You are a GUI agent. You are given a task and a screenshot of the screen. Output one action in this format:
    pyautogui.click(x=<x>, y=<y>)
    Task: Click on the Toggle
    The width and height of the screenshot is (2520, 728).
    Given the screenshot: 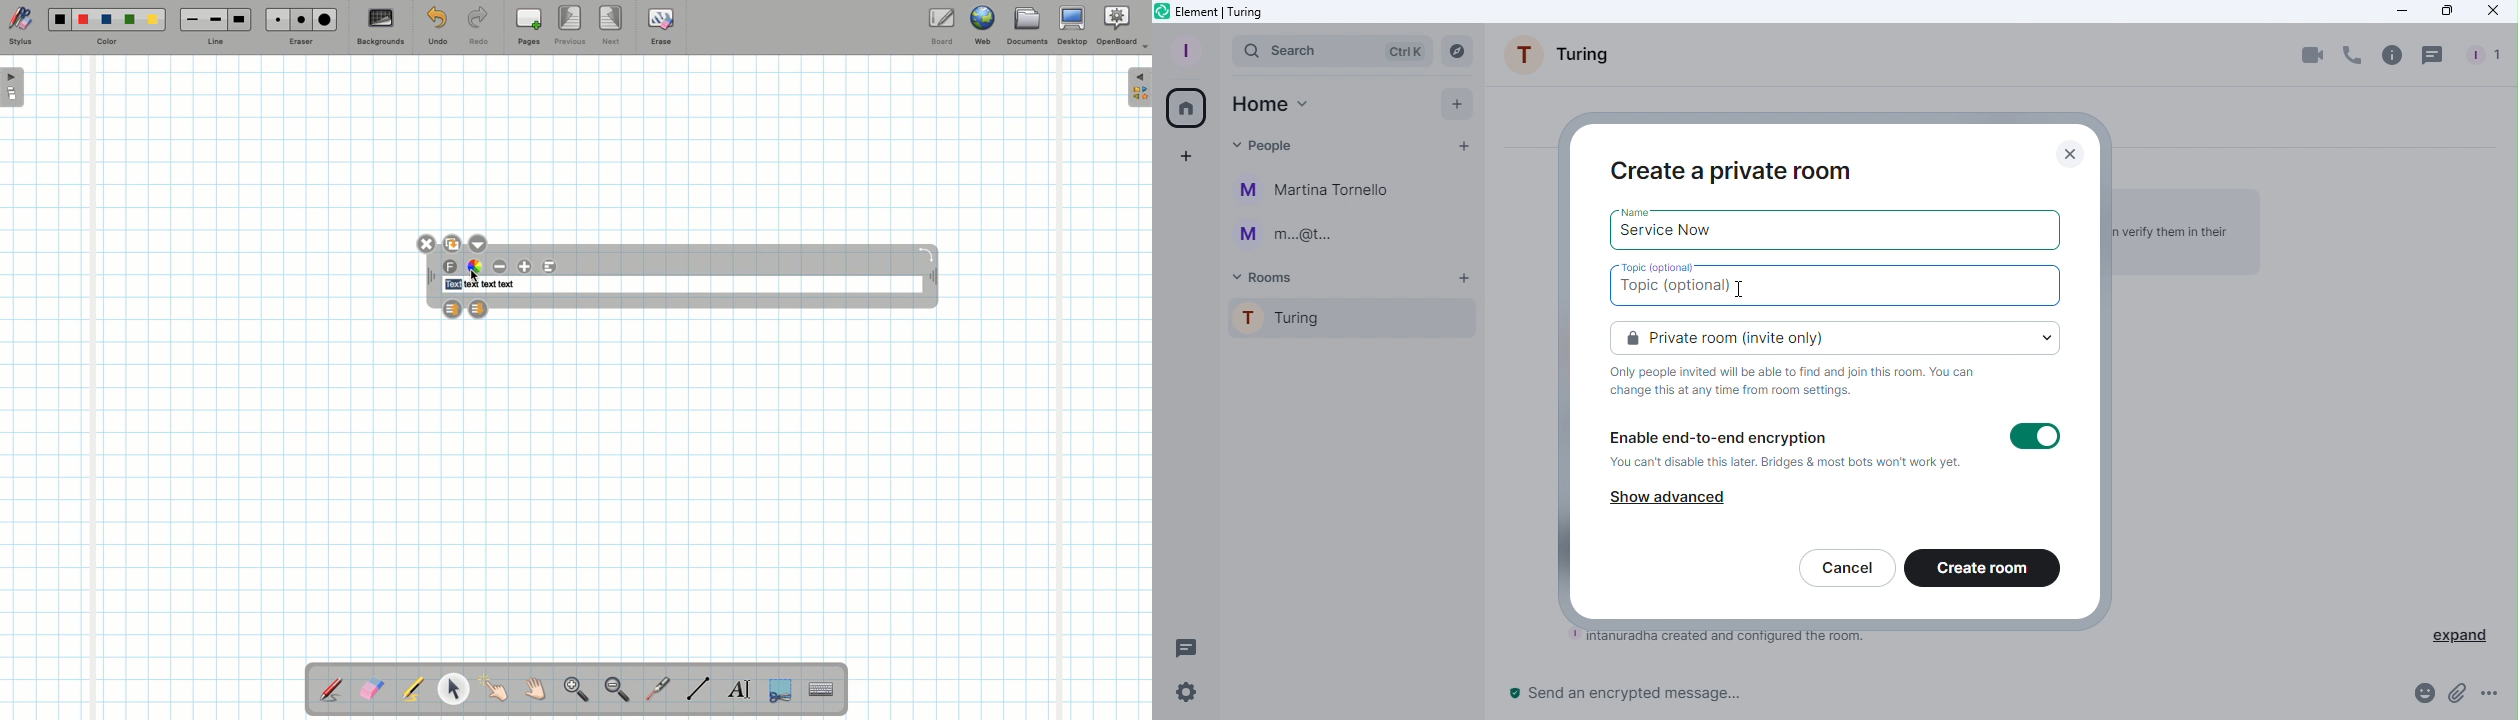 What is the action you would take?
    pyautogui.click(x=2035, y=438)
    